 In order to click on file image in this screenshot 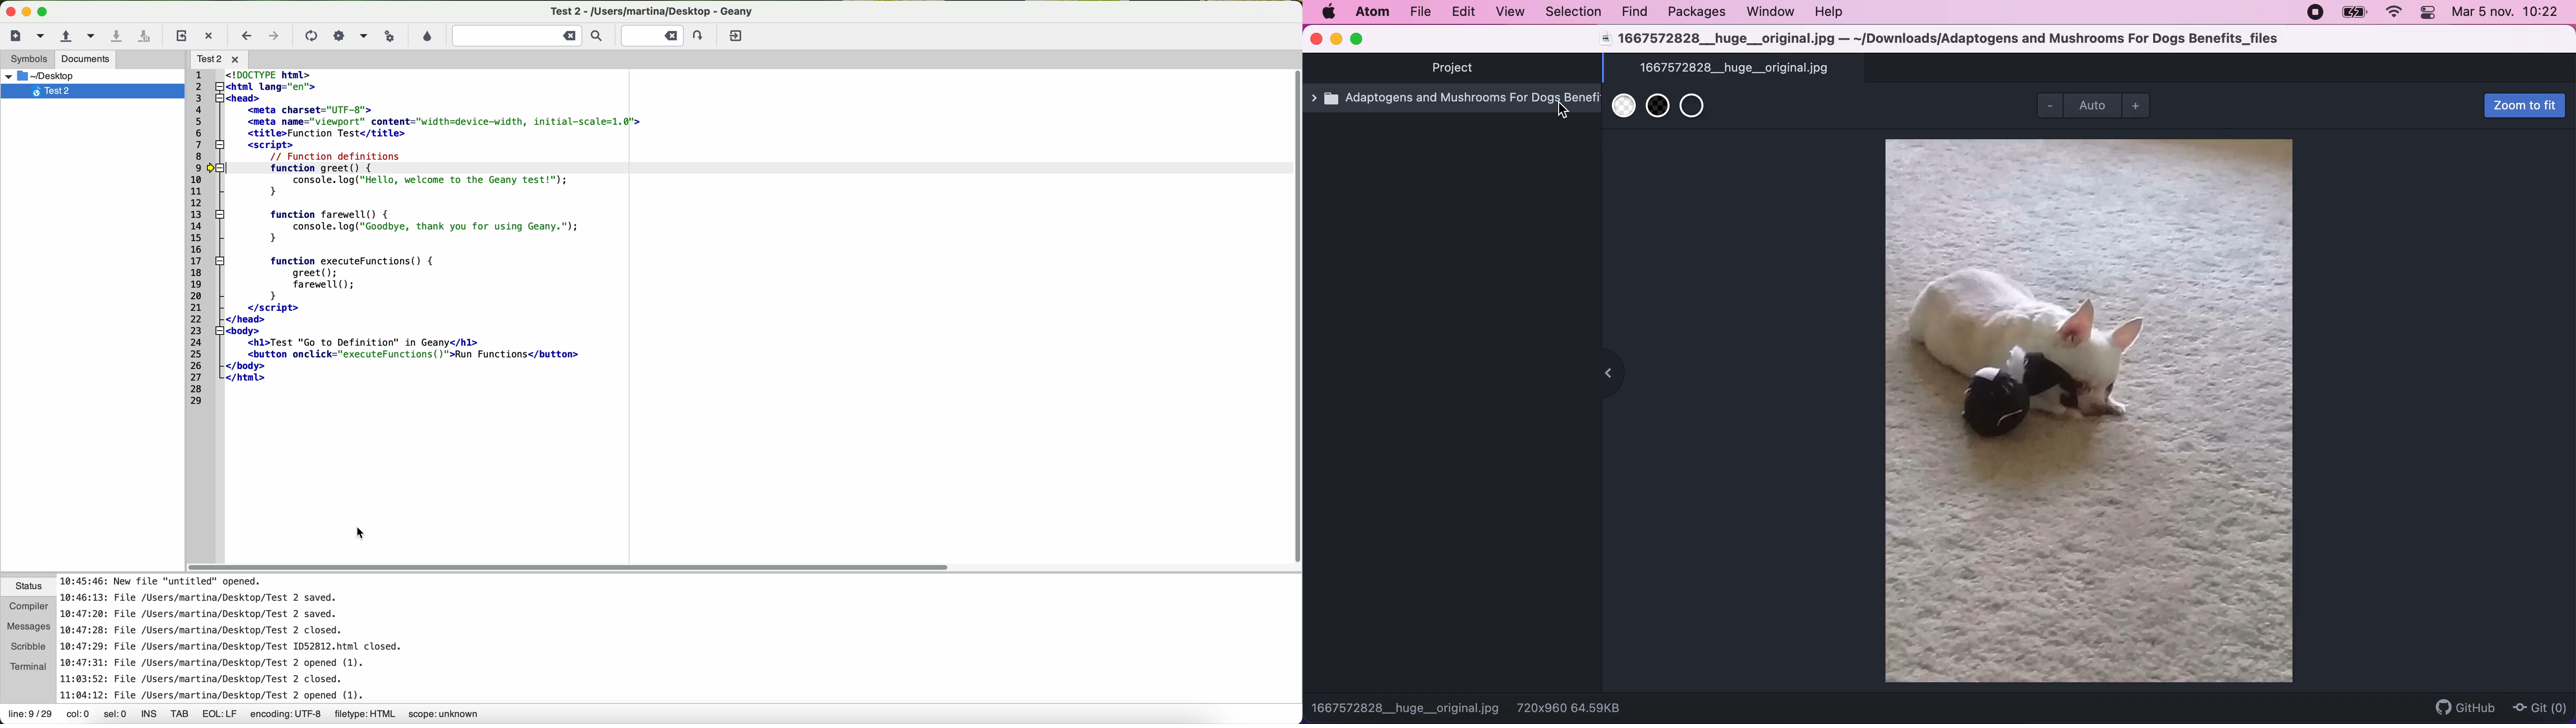, I will do `click(2093, 411)`.